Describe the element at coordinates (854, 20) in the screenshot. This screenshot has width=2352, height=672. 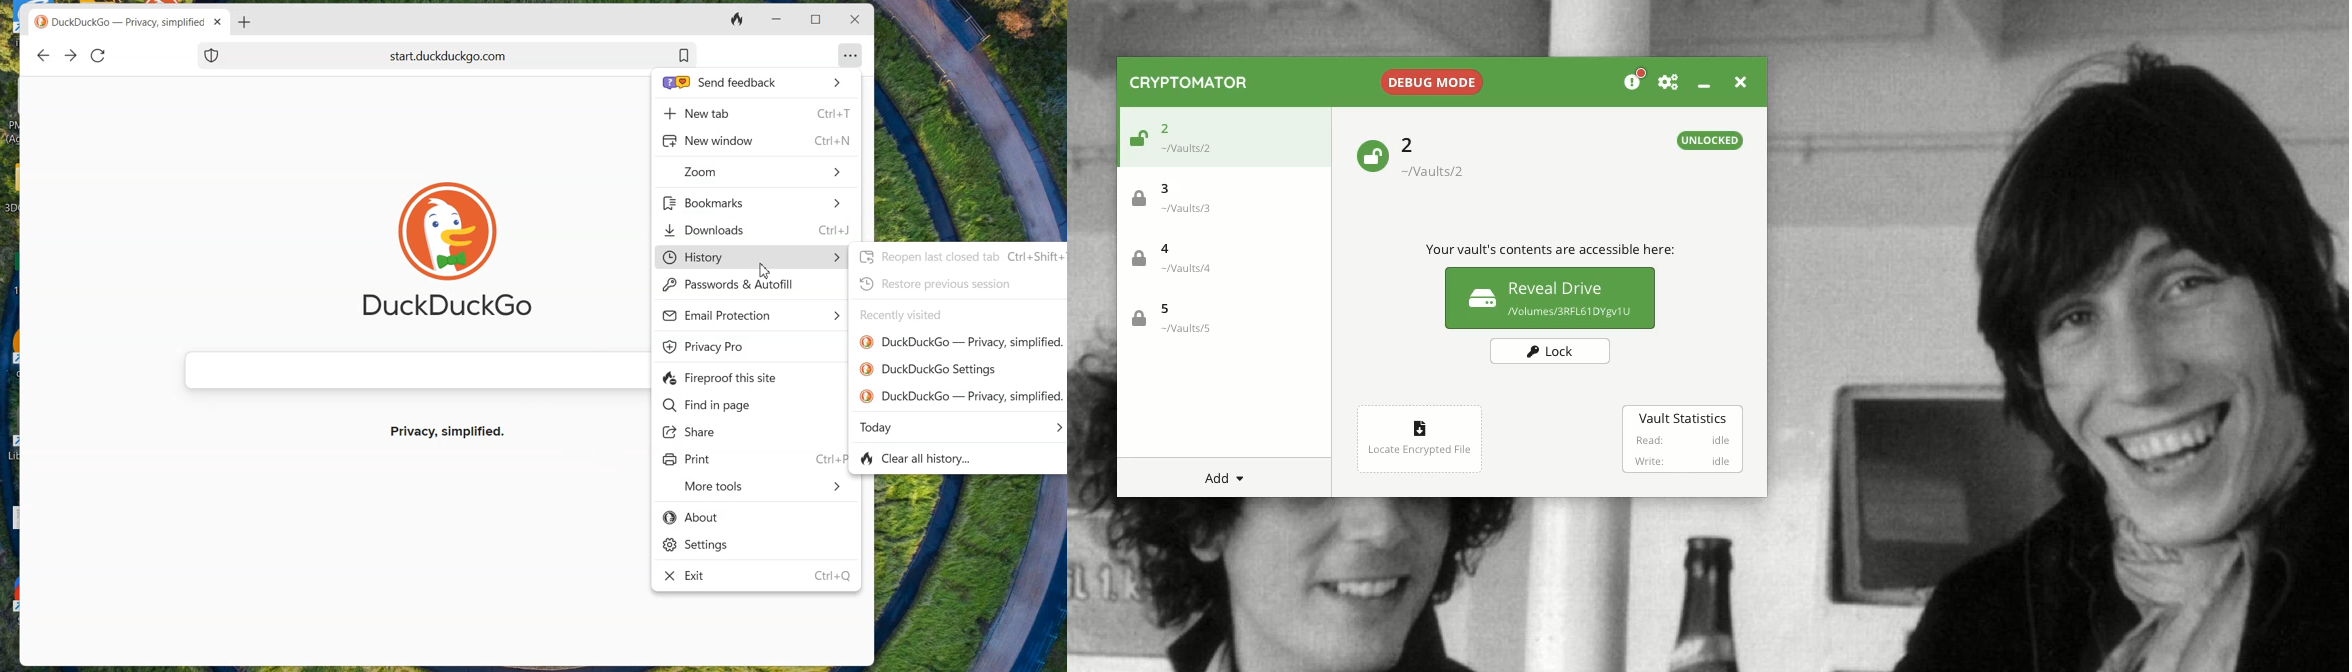
I see `close` at that location.